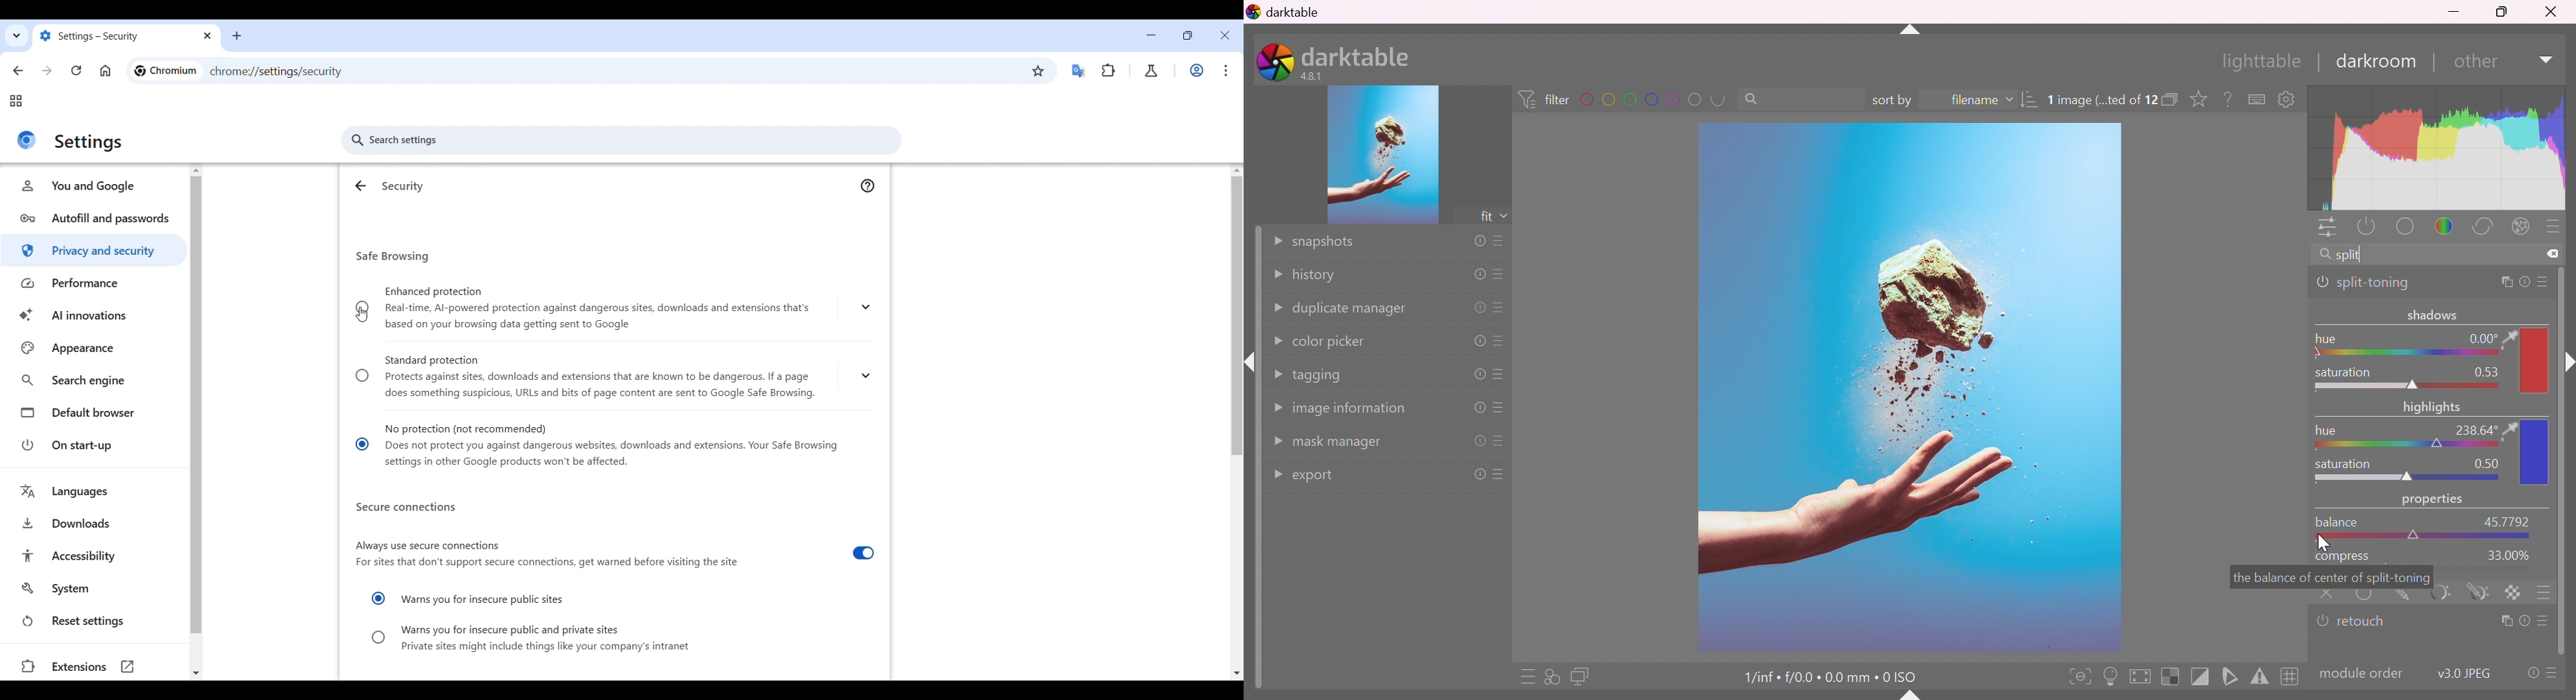 The width and height of the screenshot is (2576, 700). What do you see at coordinates (2228, 99) in the screenshot?
I see `enable this, then click on a control element to see its online help` at bounding box center [2228, 99].